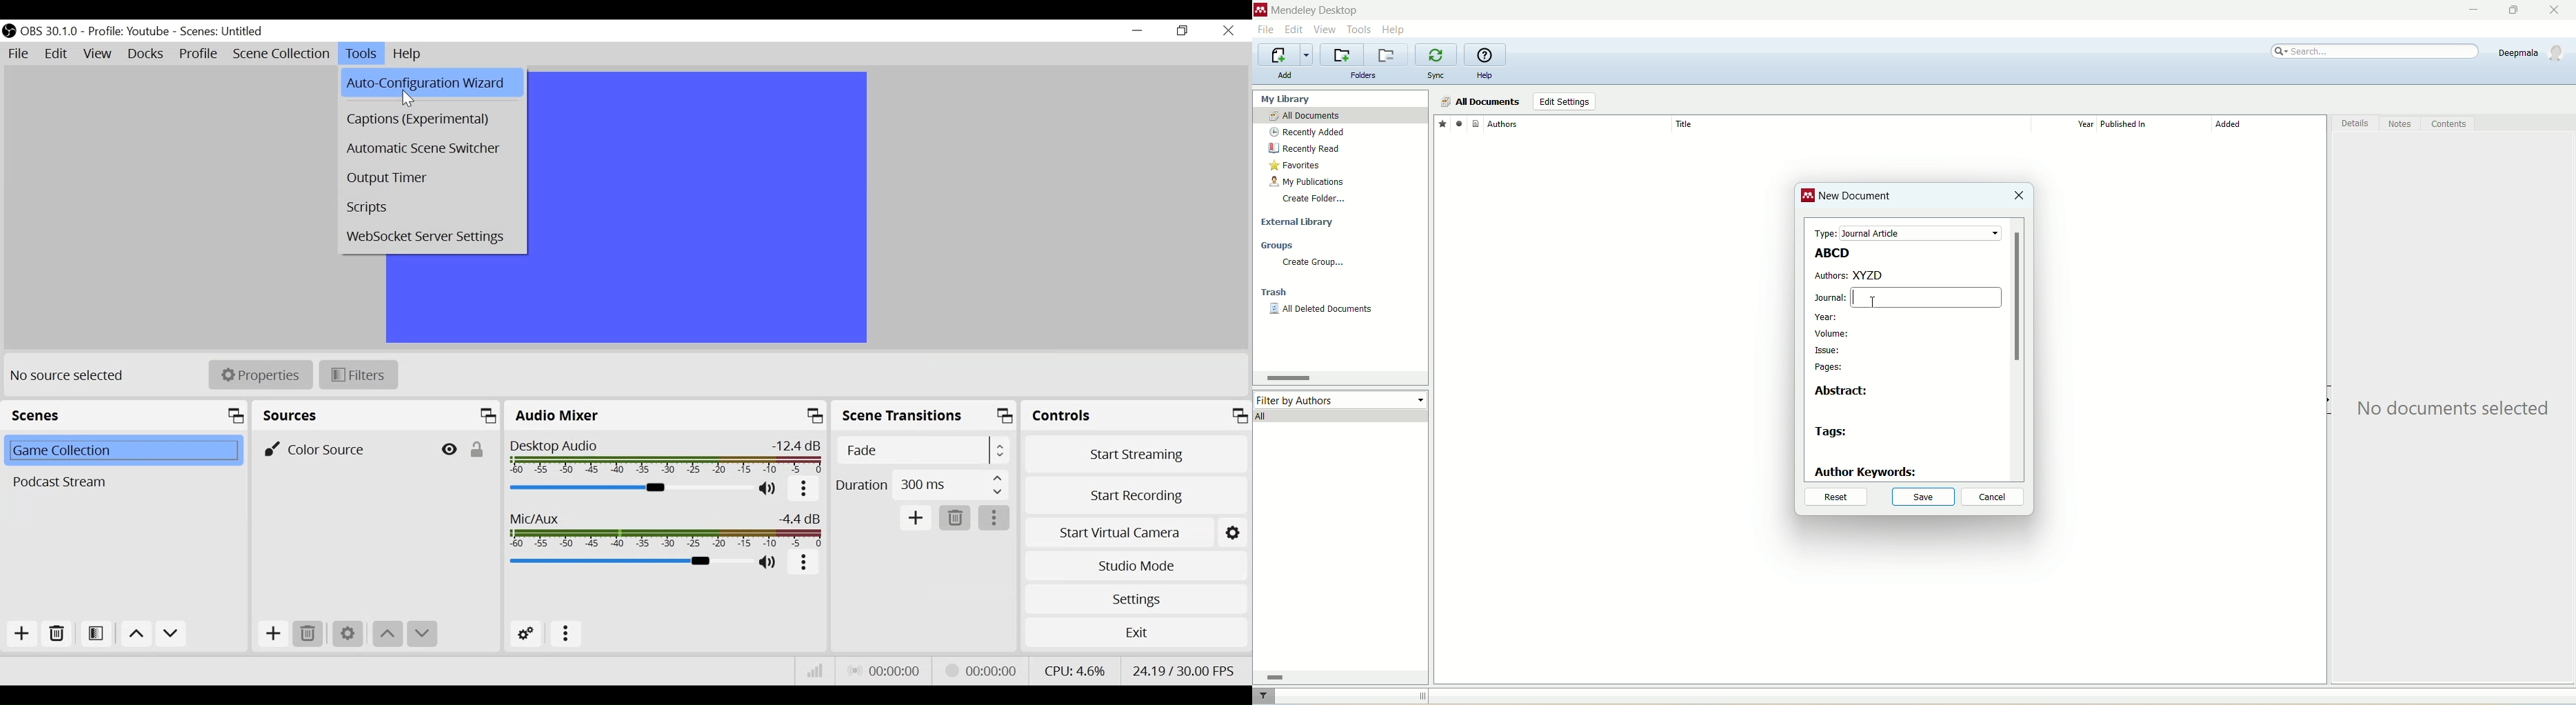  What do you see at coordinates (1826, 318) in the screenshot?
I see `year` at bounding box center [1826, 318].